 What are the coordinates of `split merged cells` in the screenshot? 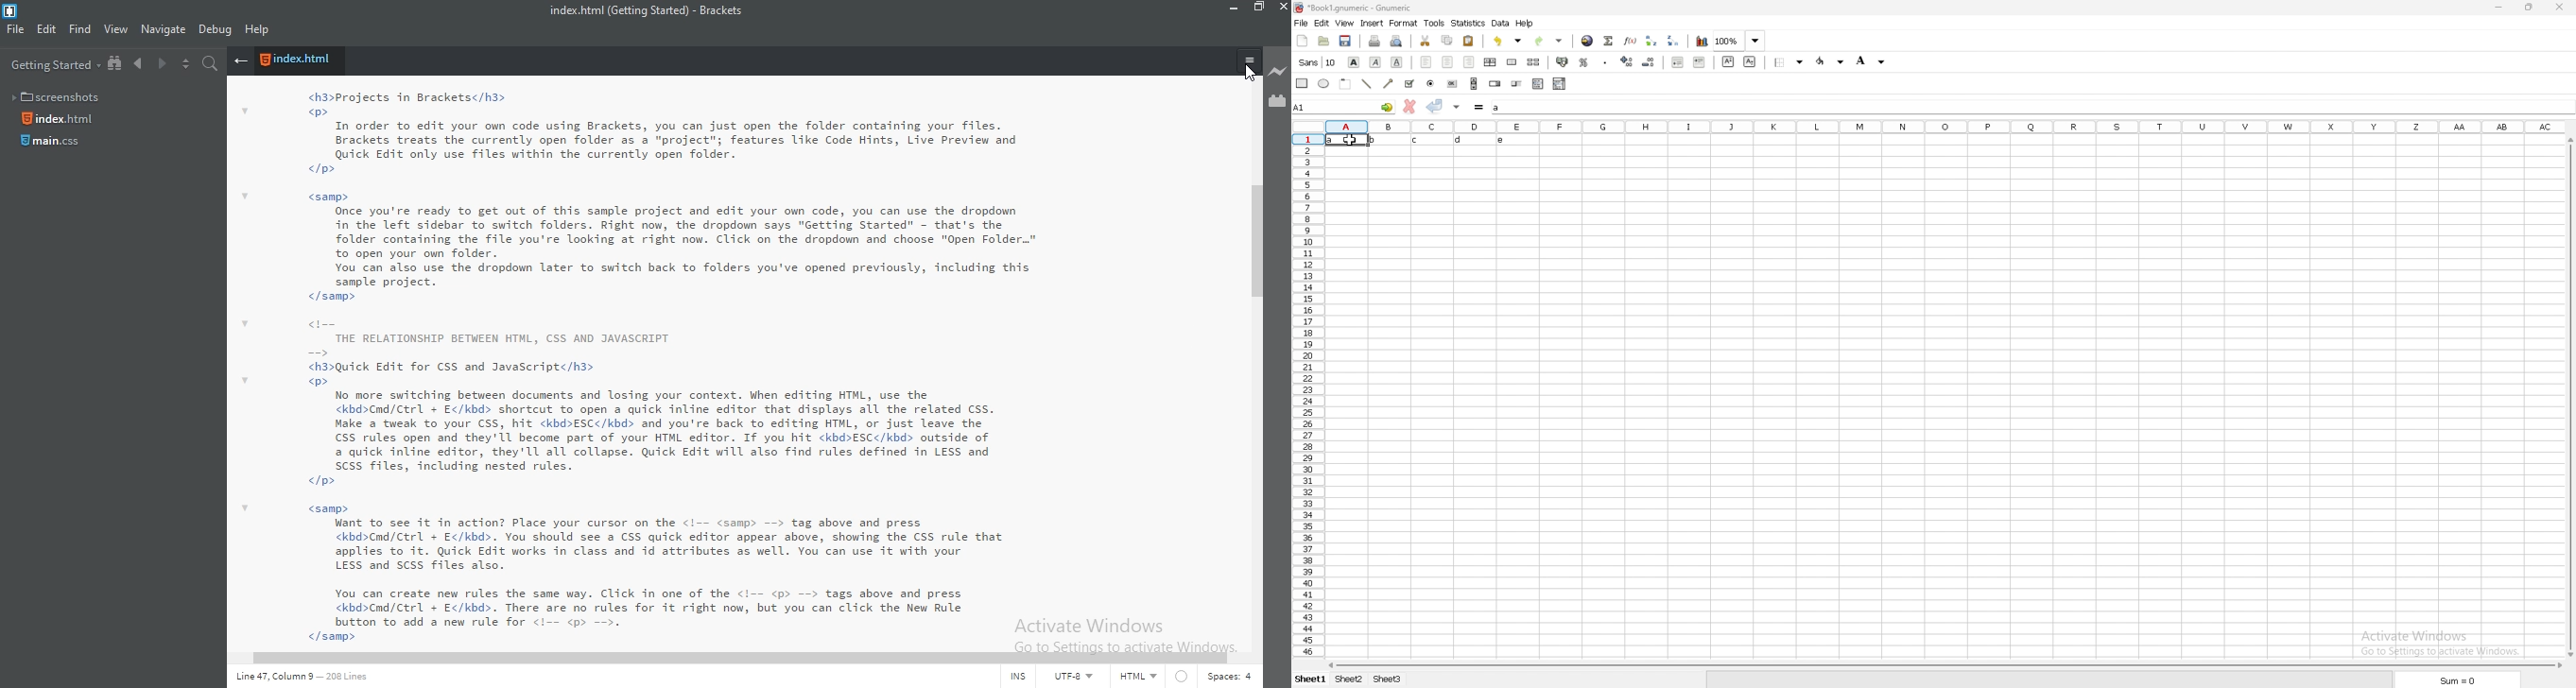 It's located at (1534, 62).